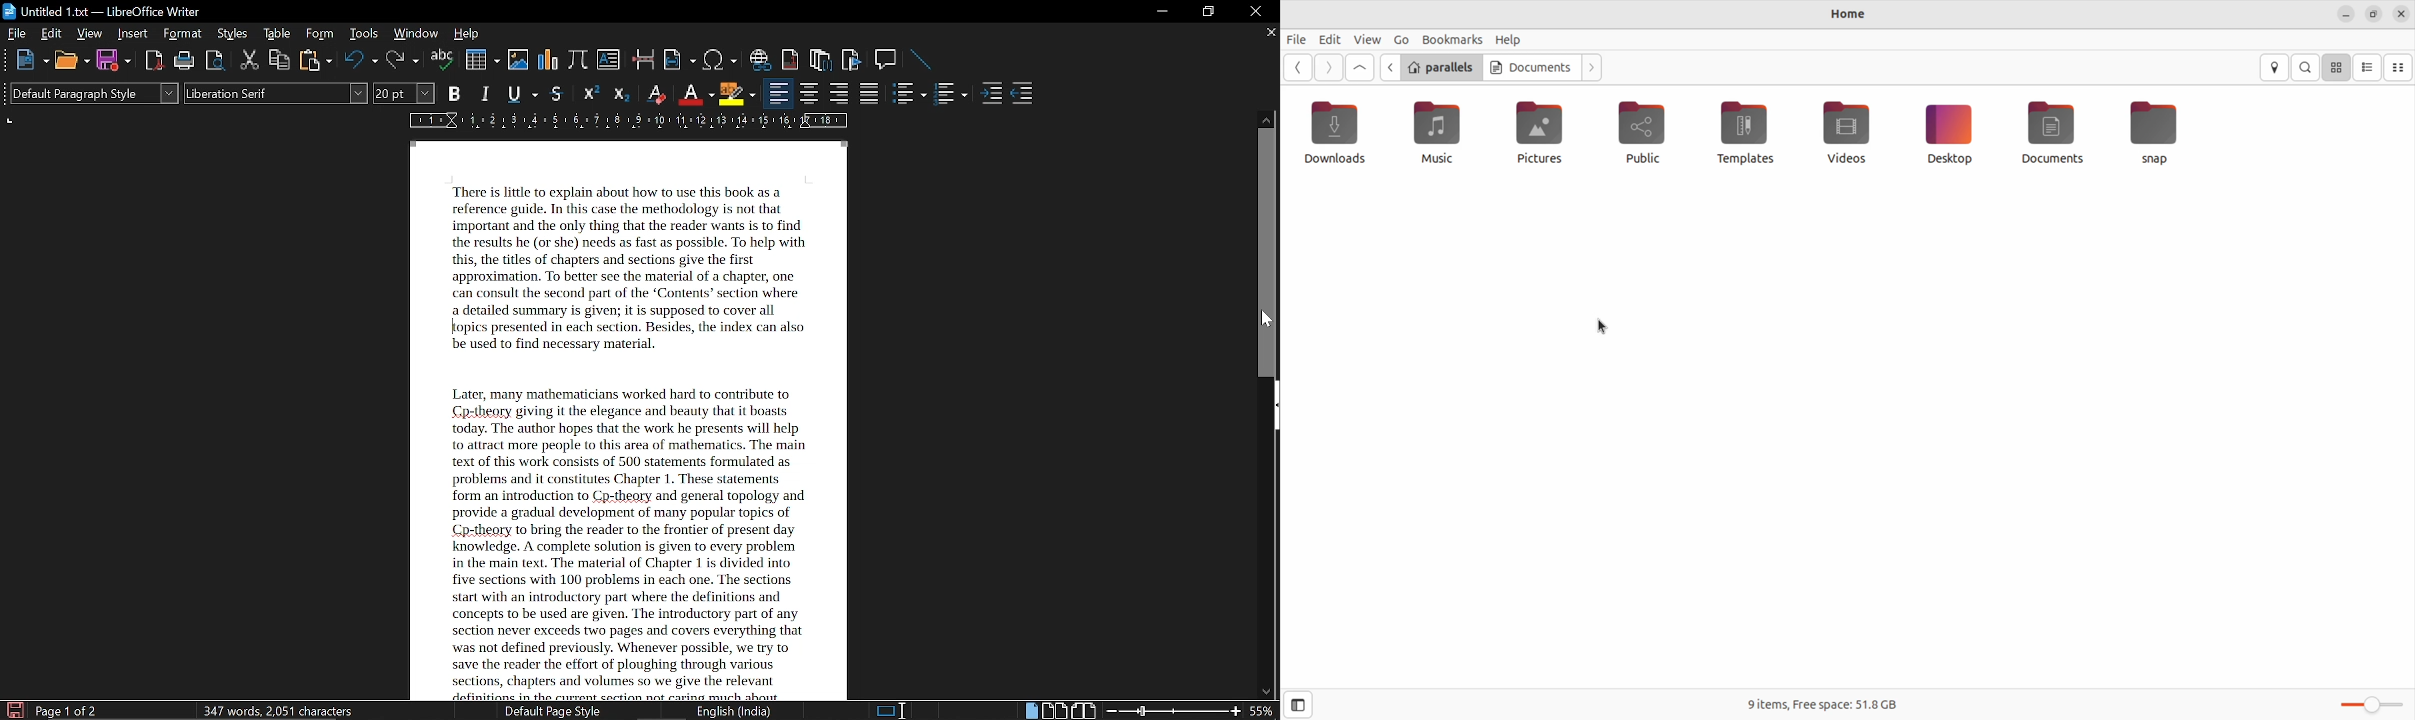 This screenshot has width=2436, height=728. What do you see at coordinates (95, 93) in the screenshot?
I see `paragraph style` at bounding box center [95, 93].